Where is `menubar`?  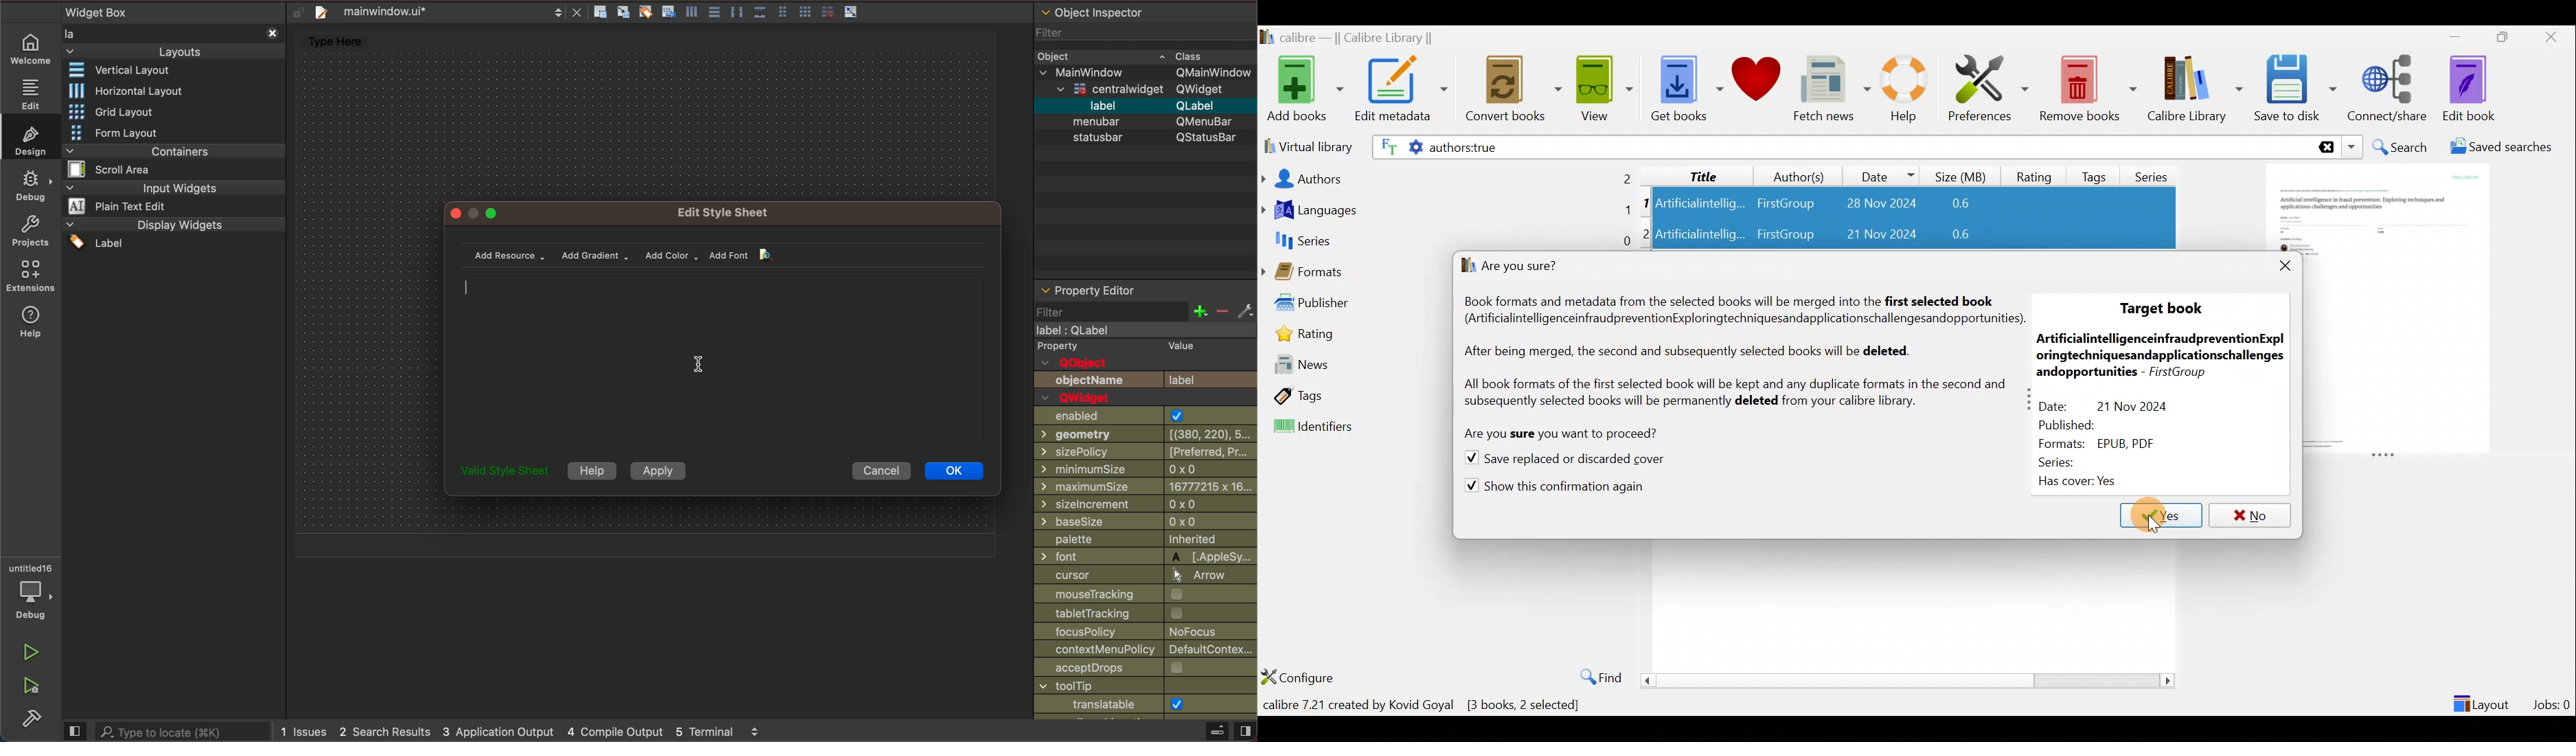 menubar is located at coordinates (1150, 122).